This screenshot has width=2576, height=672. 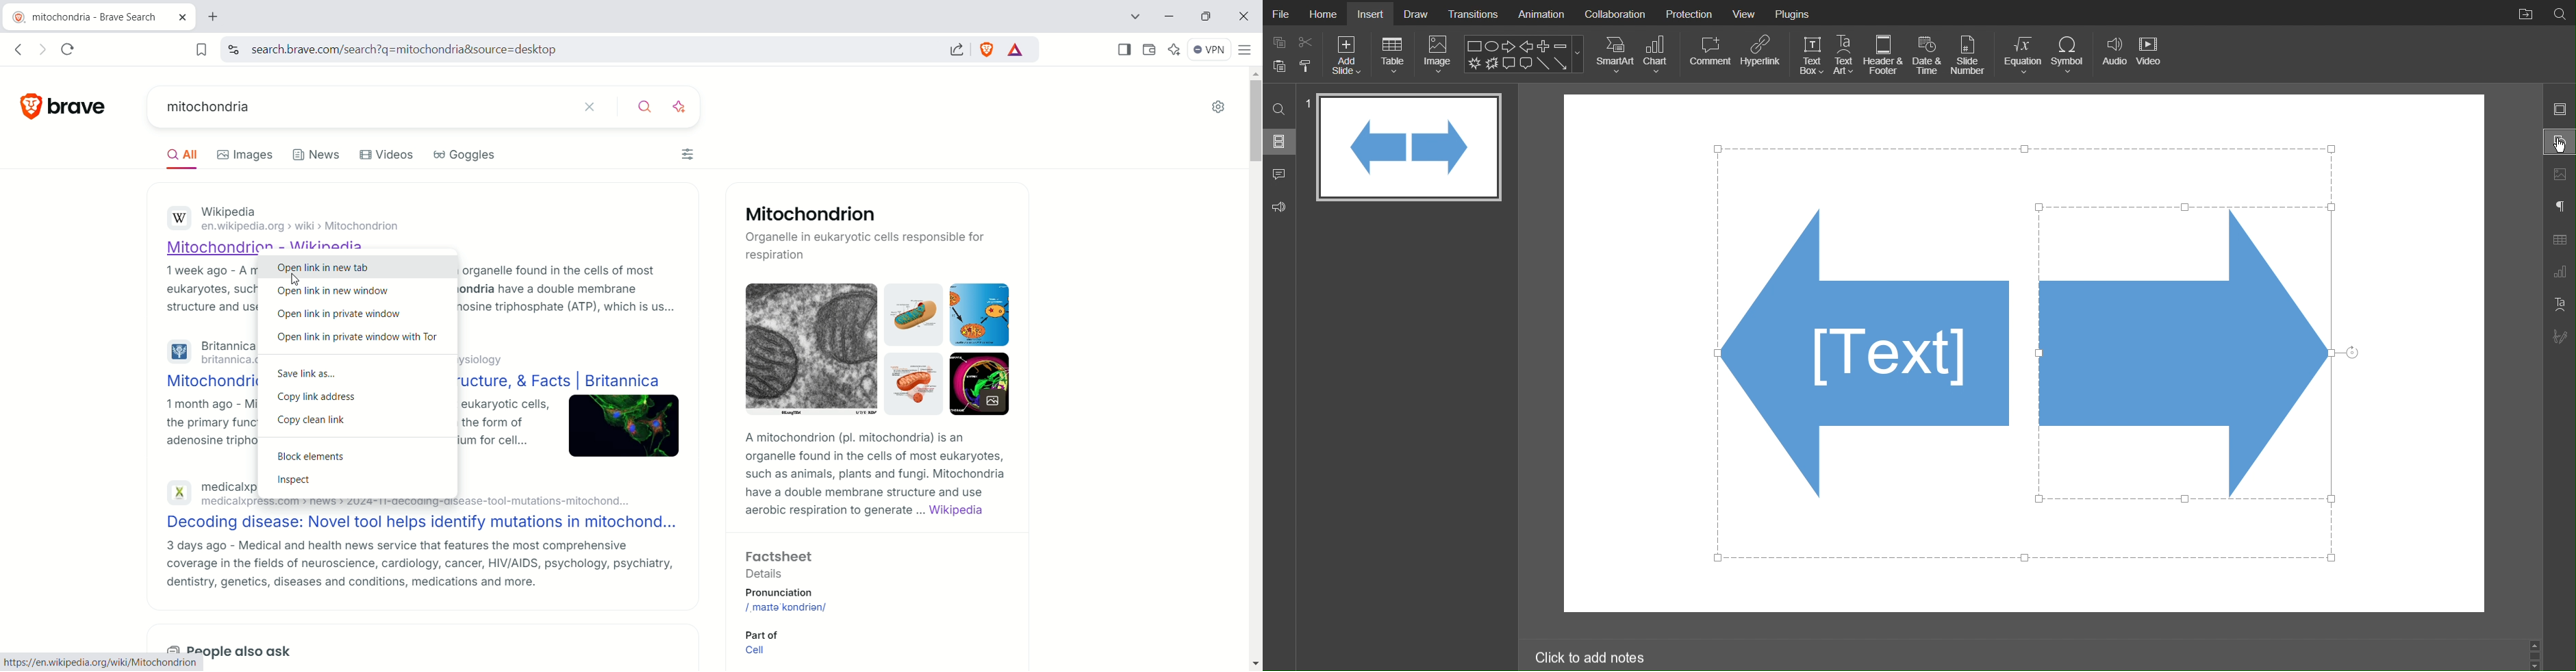 I want to click on Search, so click(x=1278, y=111).